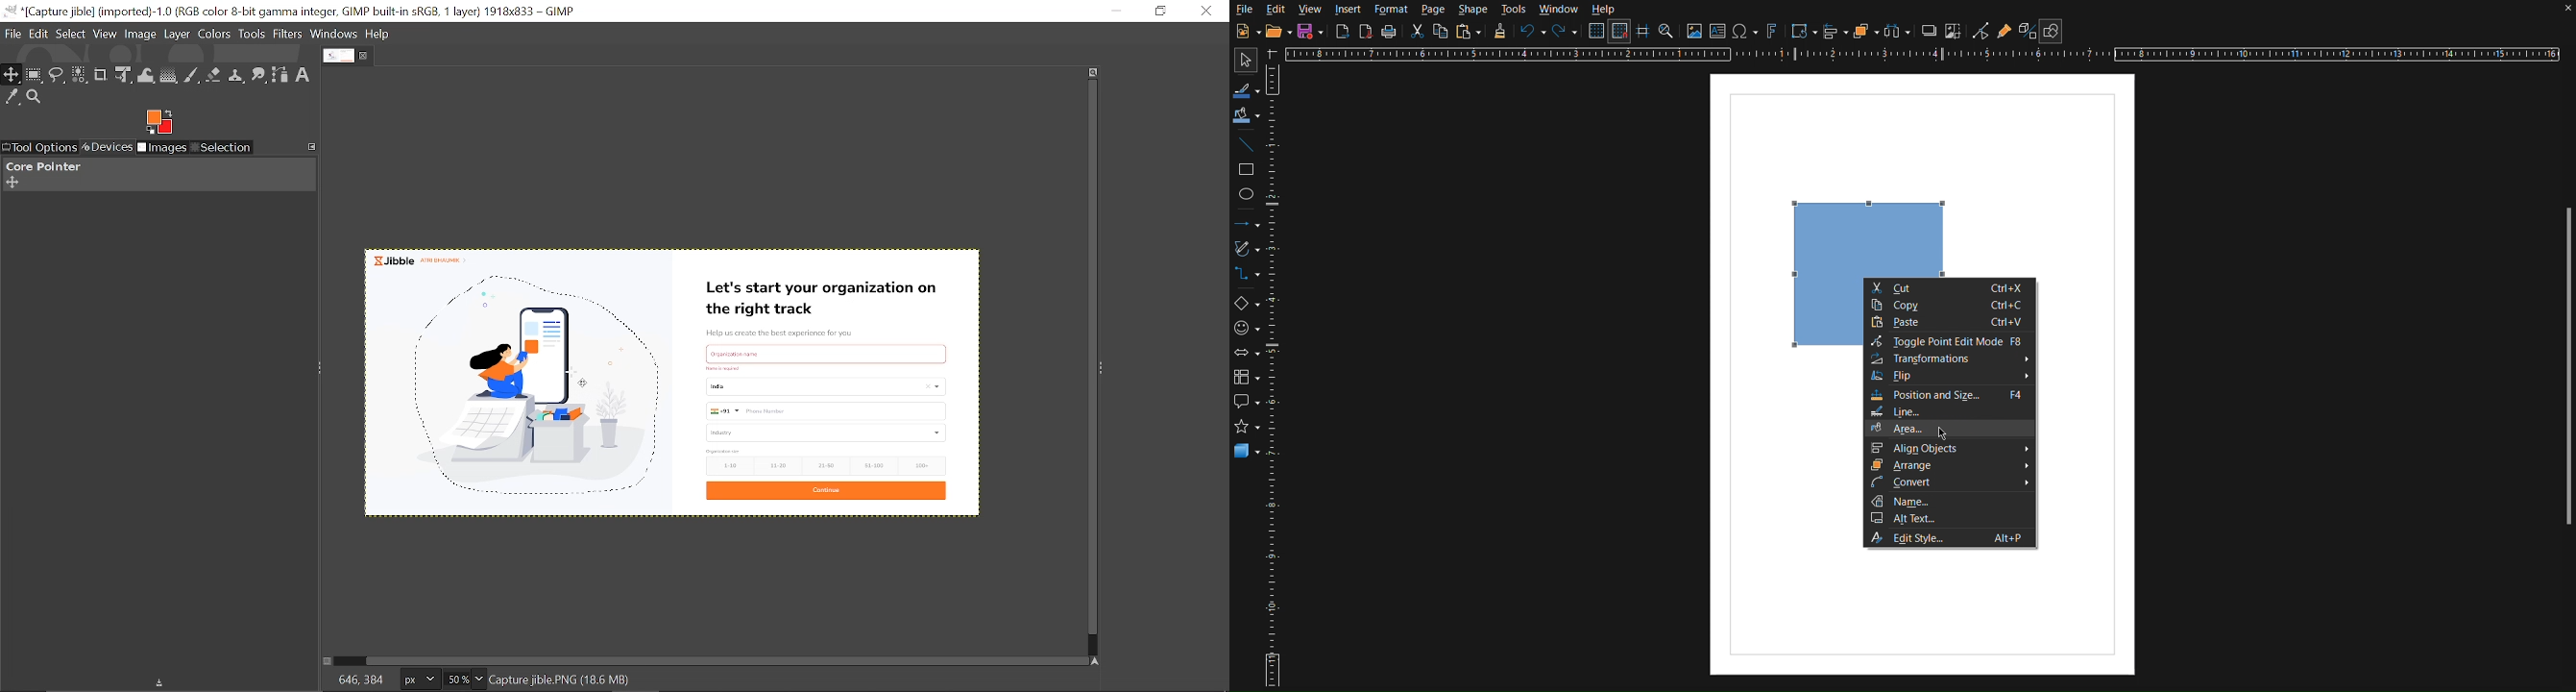 This screenshot has height=700, width=2576. I want to click on Extrude, so click(2023, 29).